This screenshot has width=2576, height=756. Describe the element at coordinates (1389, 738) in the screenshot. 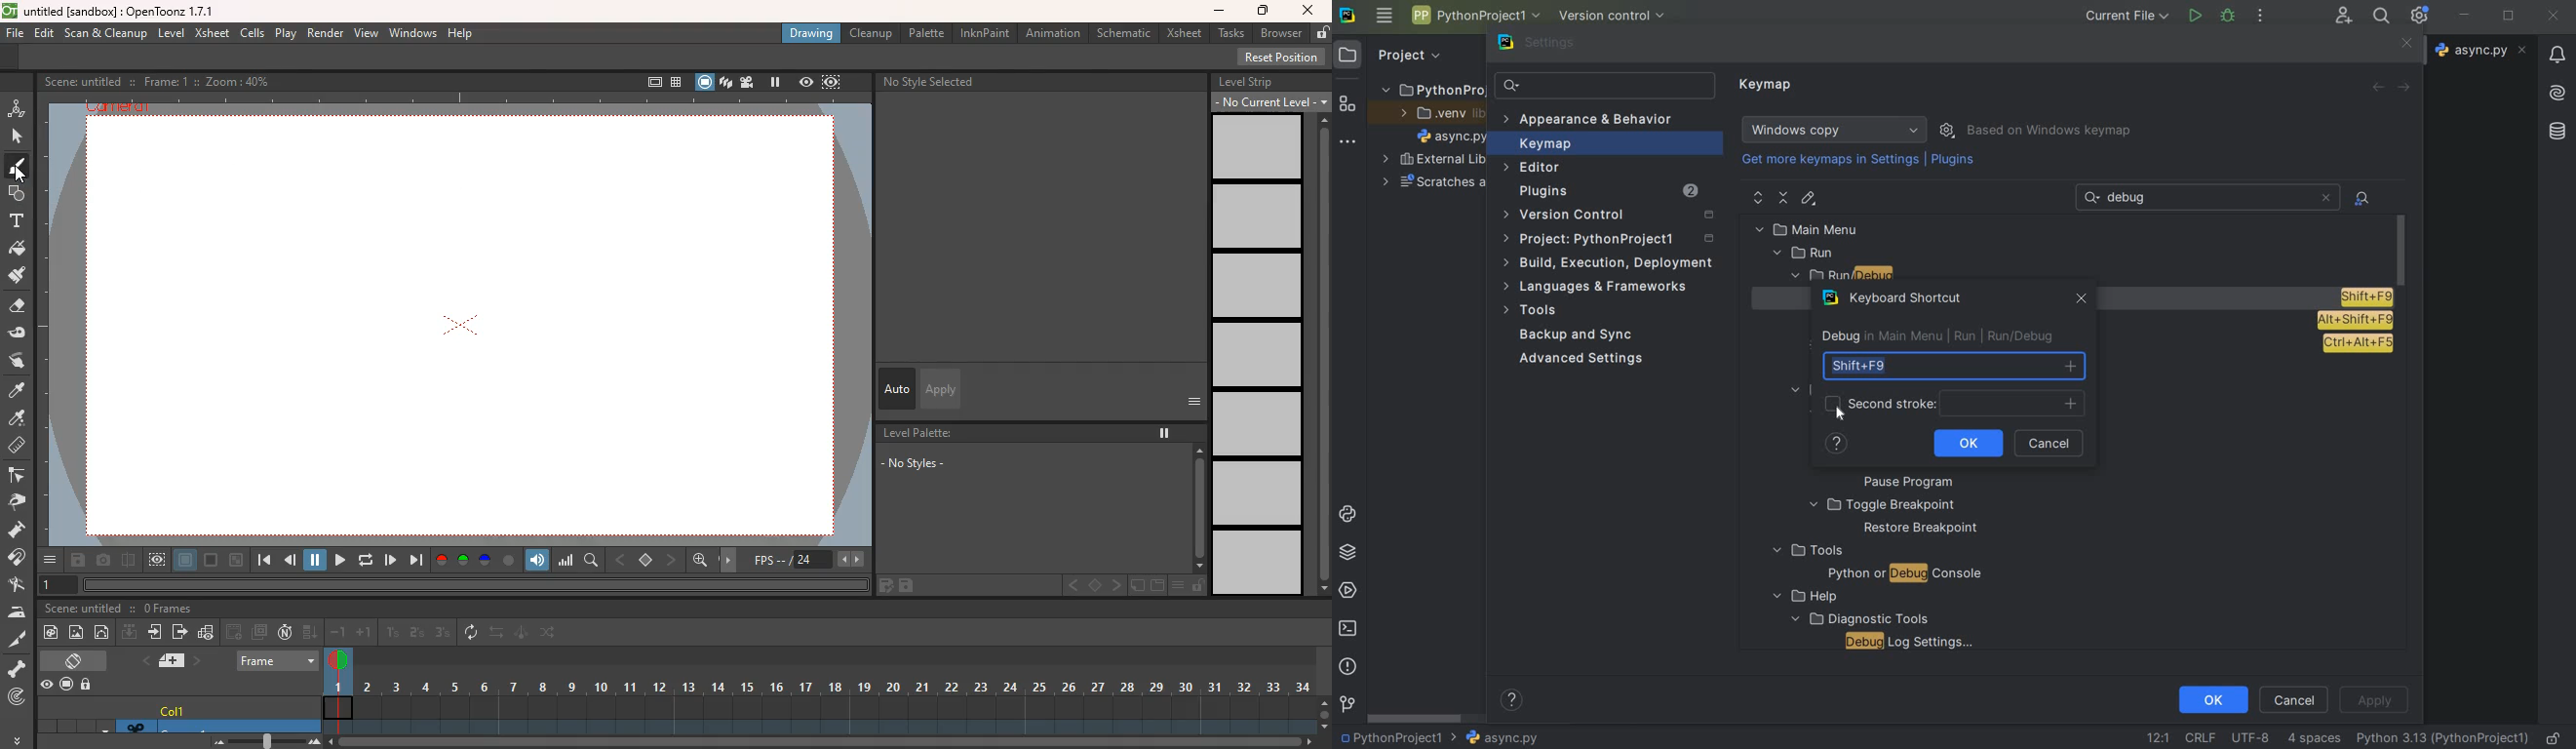

I see `project name` at that location.